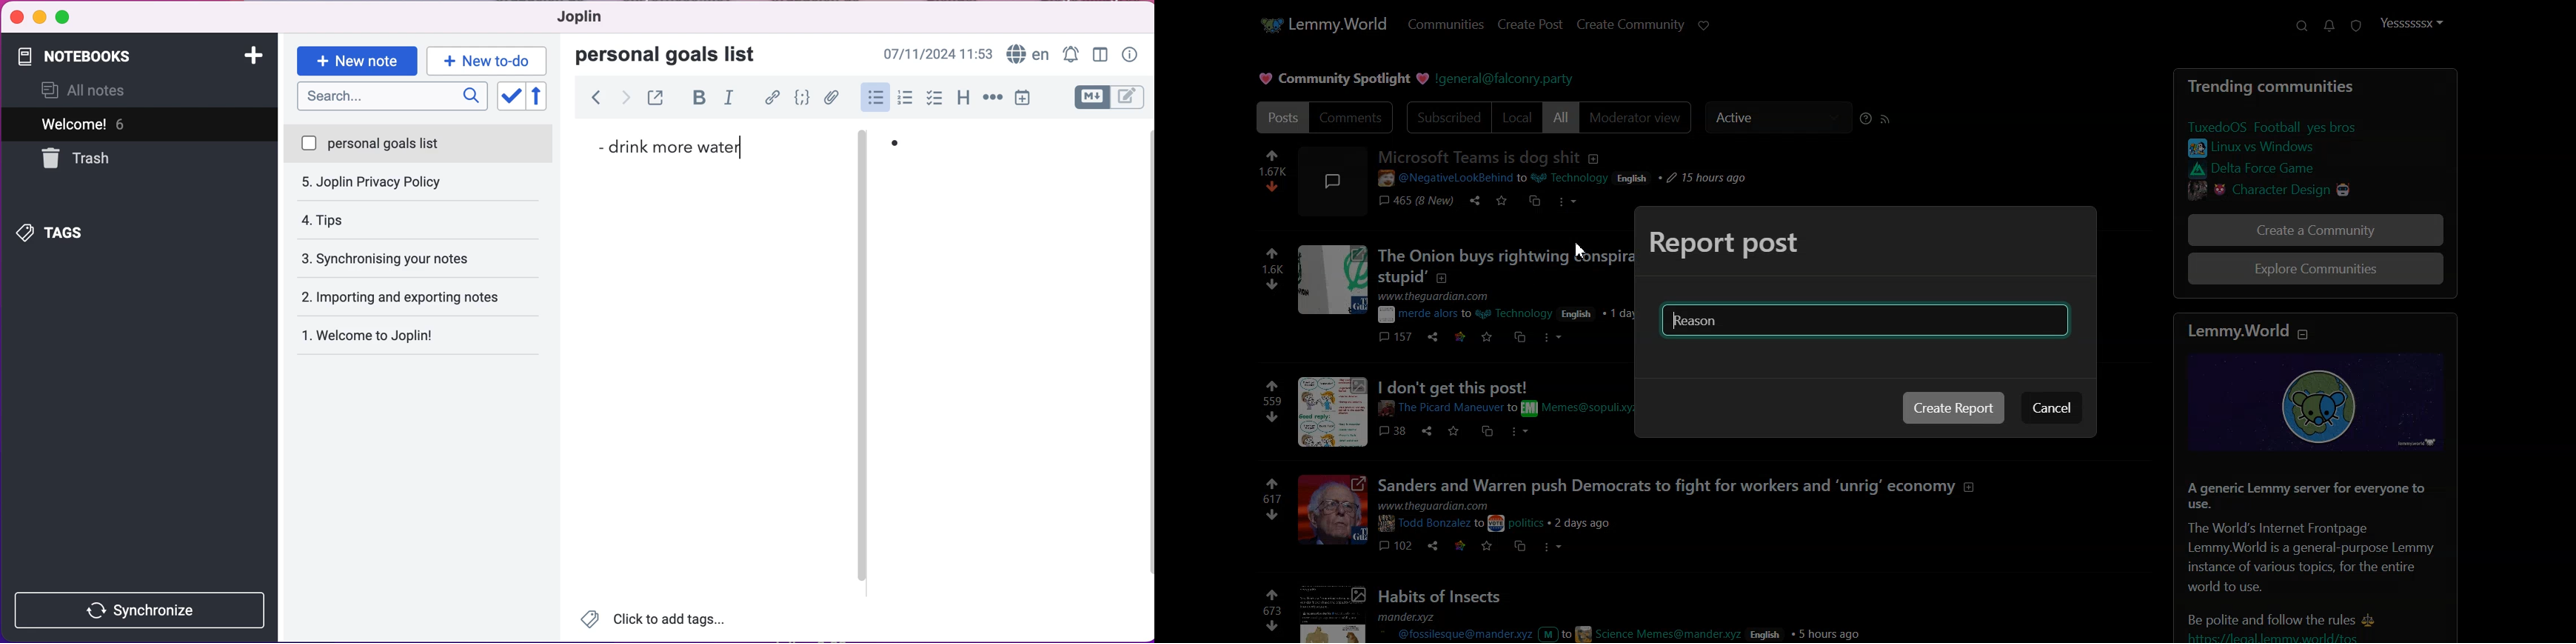 The image size is (2576, 644). Describe the element at coordinates (417, 183) in the screenshot. I see `tips` at that location.